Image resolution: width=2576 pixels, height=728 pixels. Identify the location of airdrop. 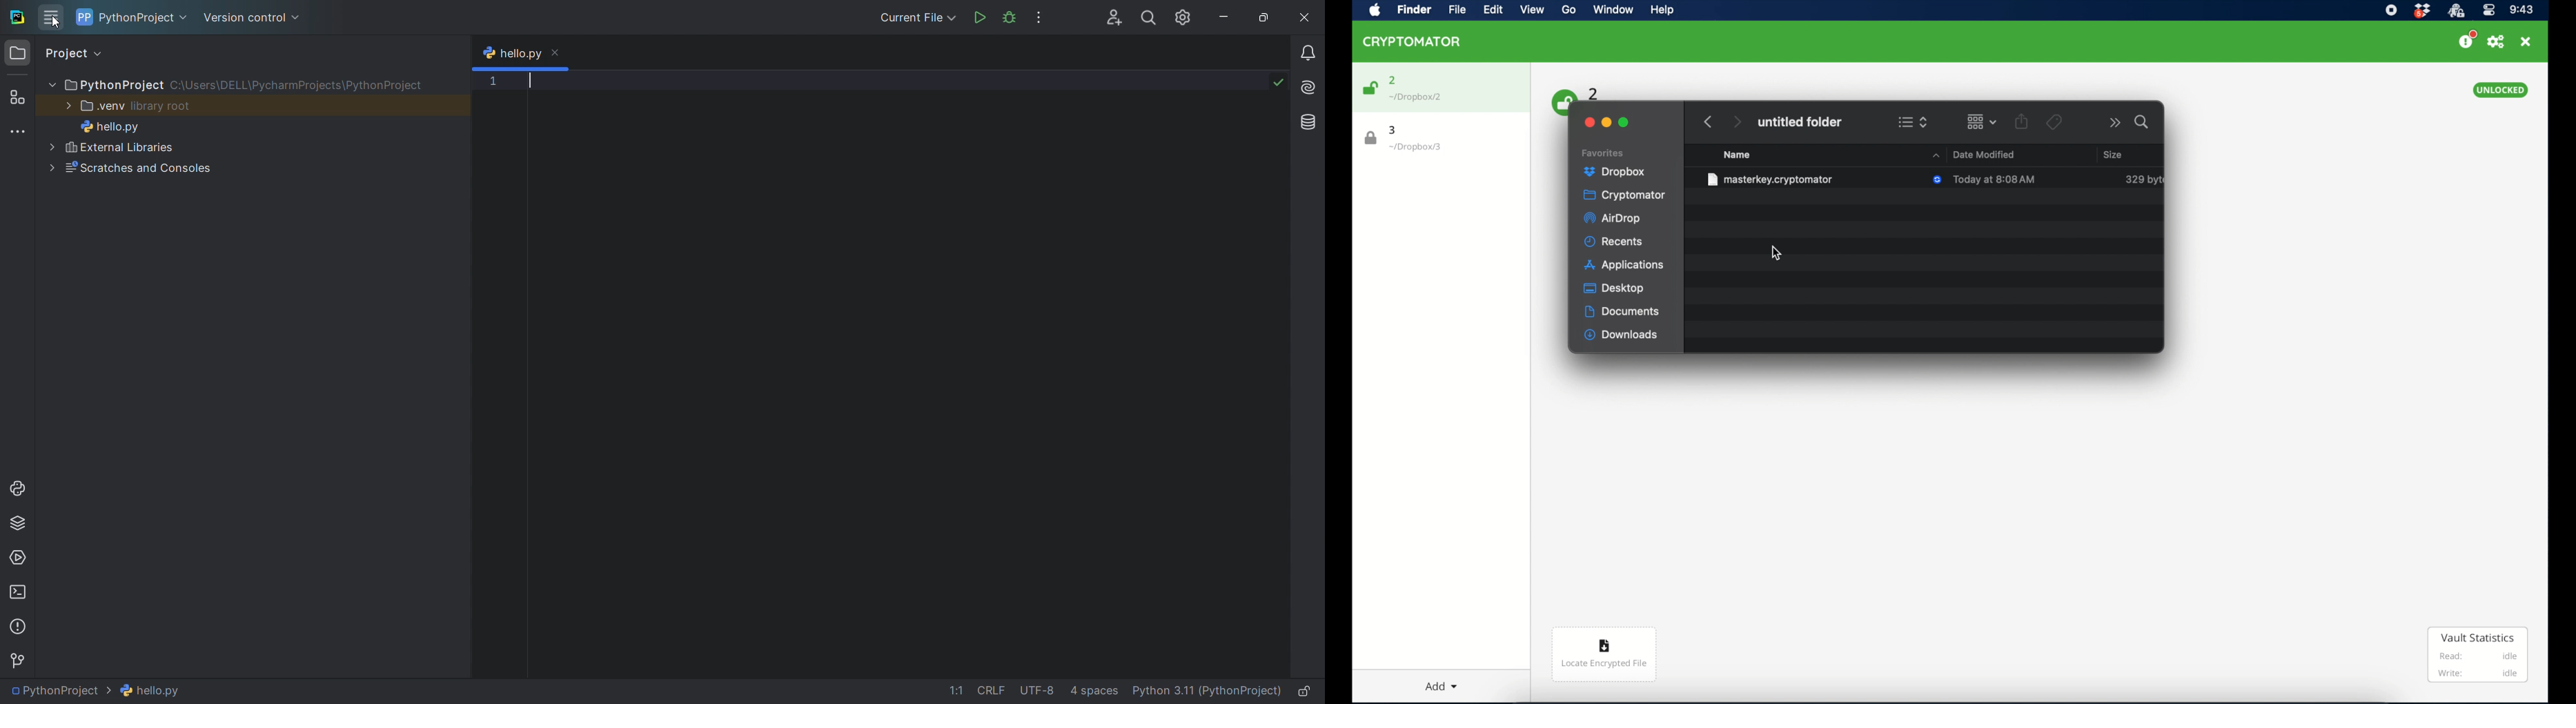
(1612, 218).